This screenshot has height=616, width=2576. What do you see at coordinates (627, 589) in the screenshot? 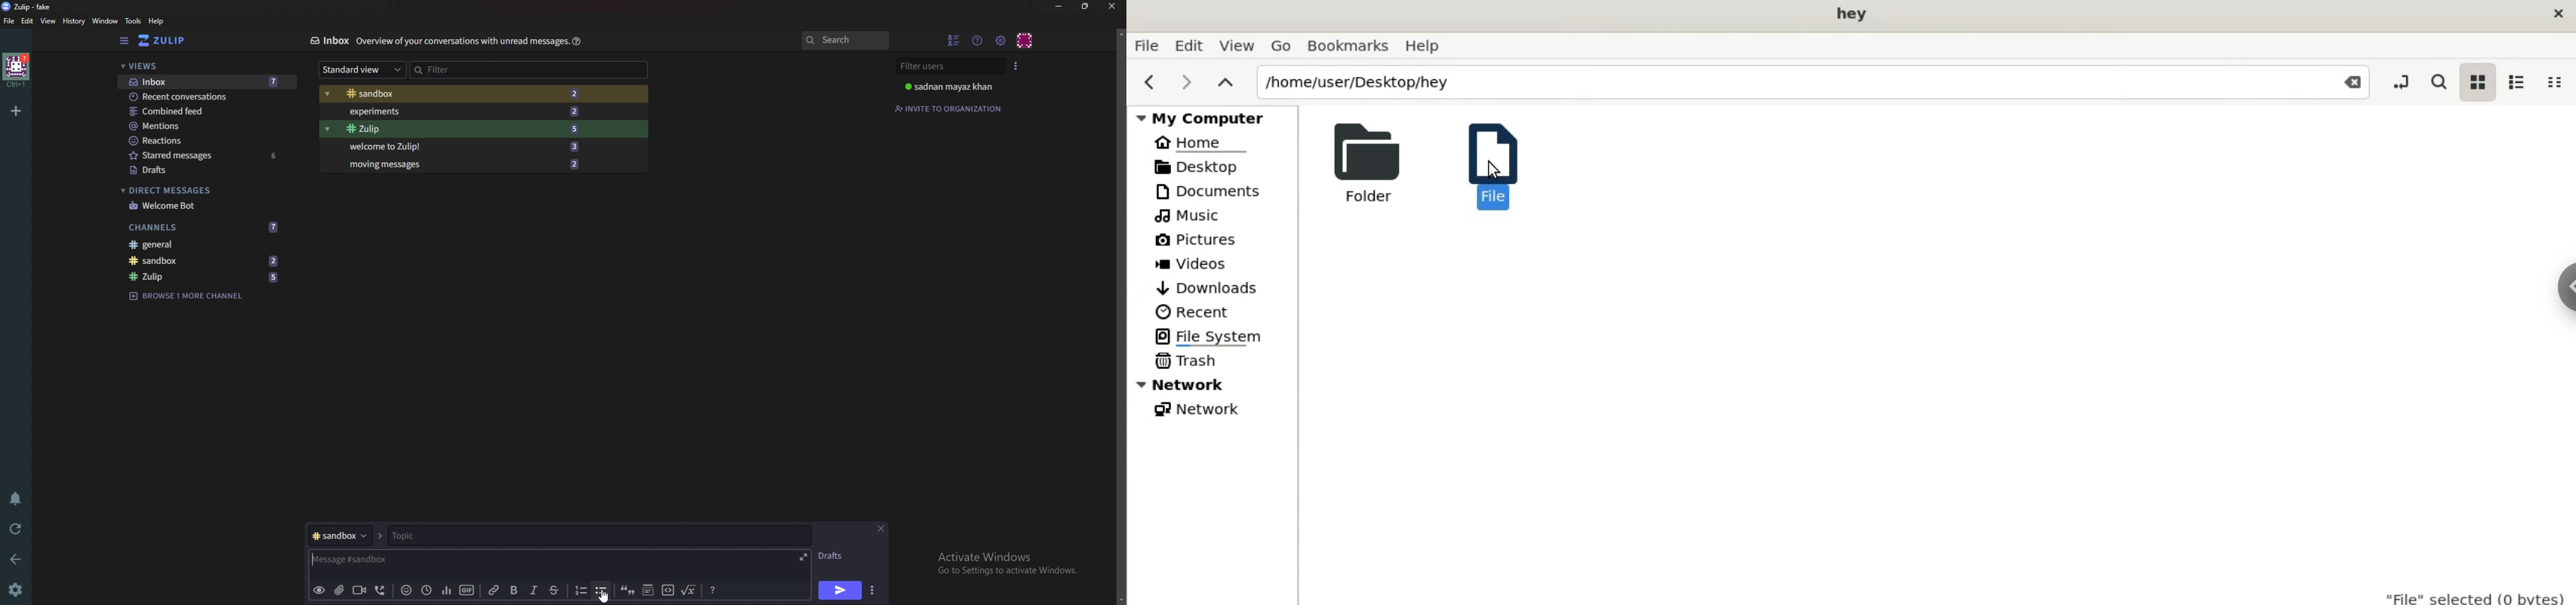
I see `quote` at bounding box center [627, 589].